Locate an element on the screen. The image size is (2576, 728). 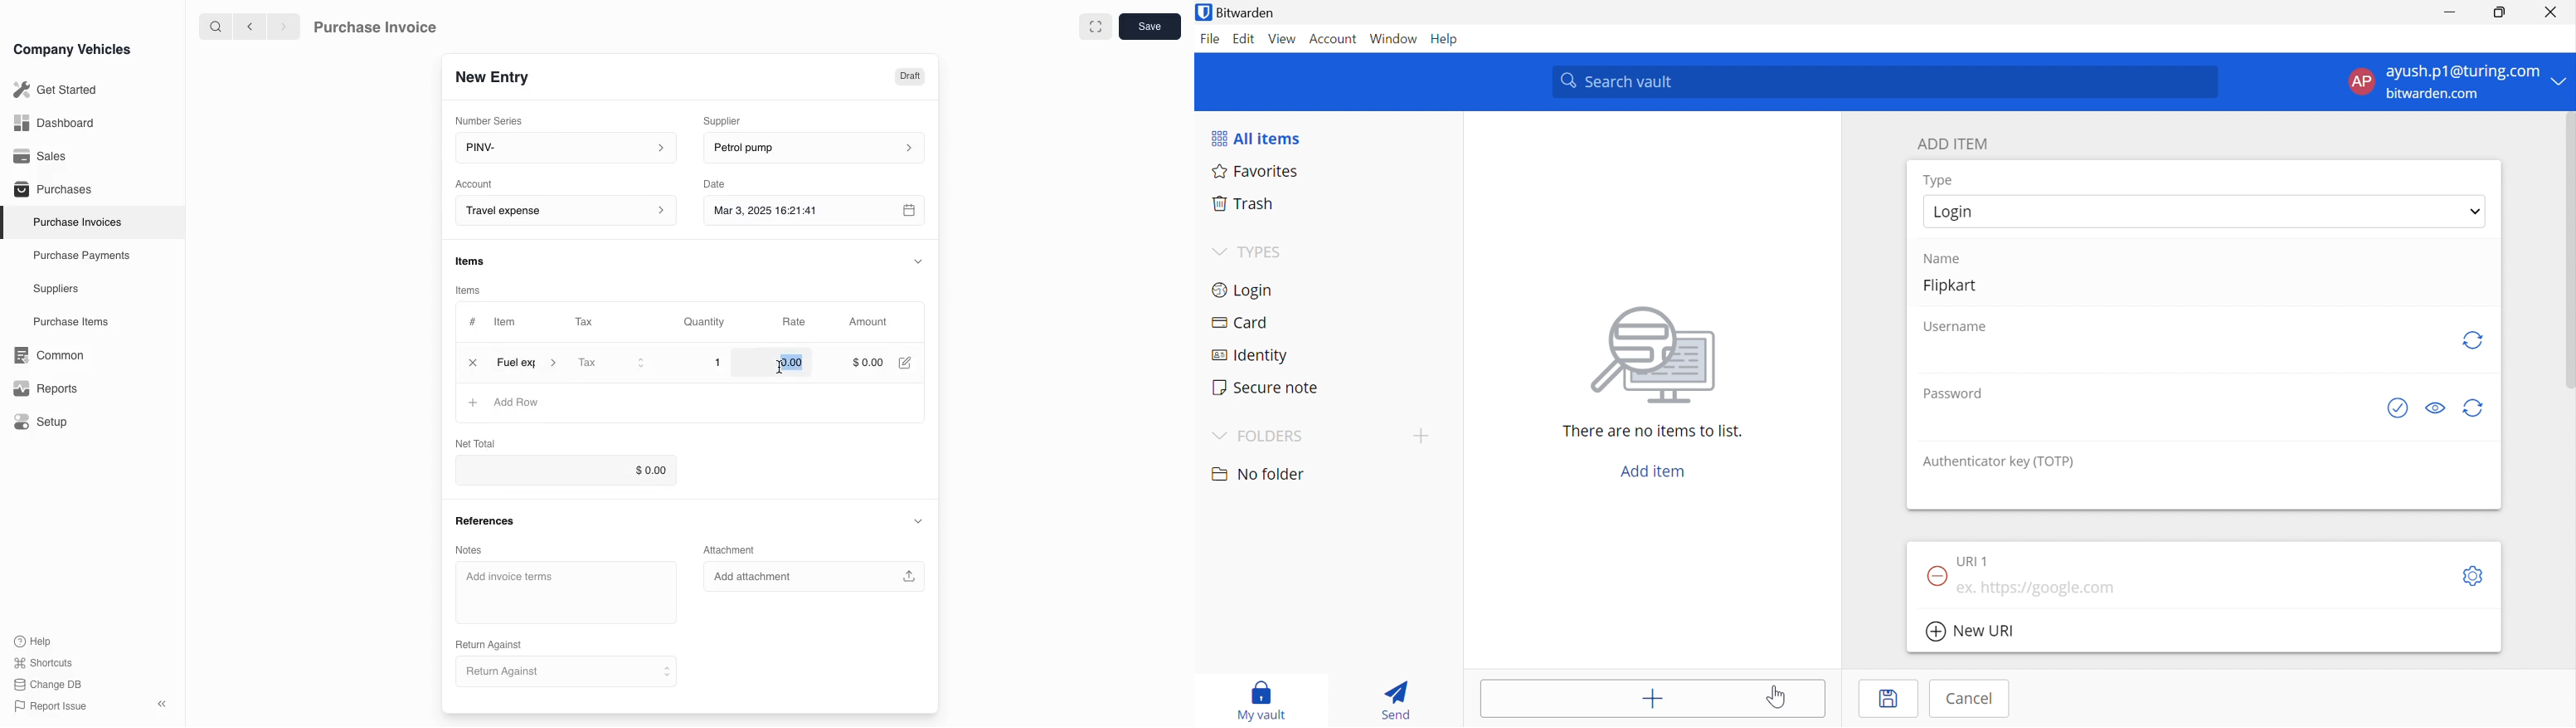
Purchase items is located at coordinates (65, 322).